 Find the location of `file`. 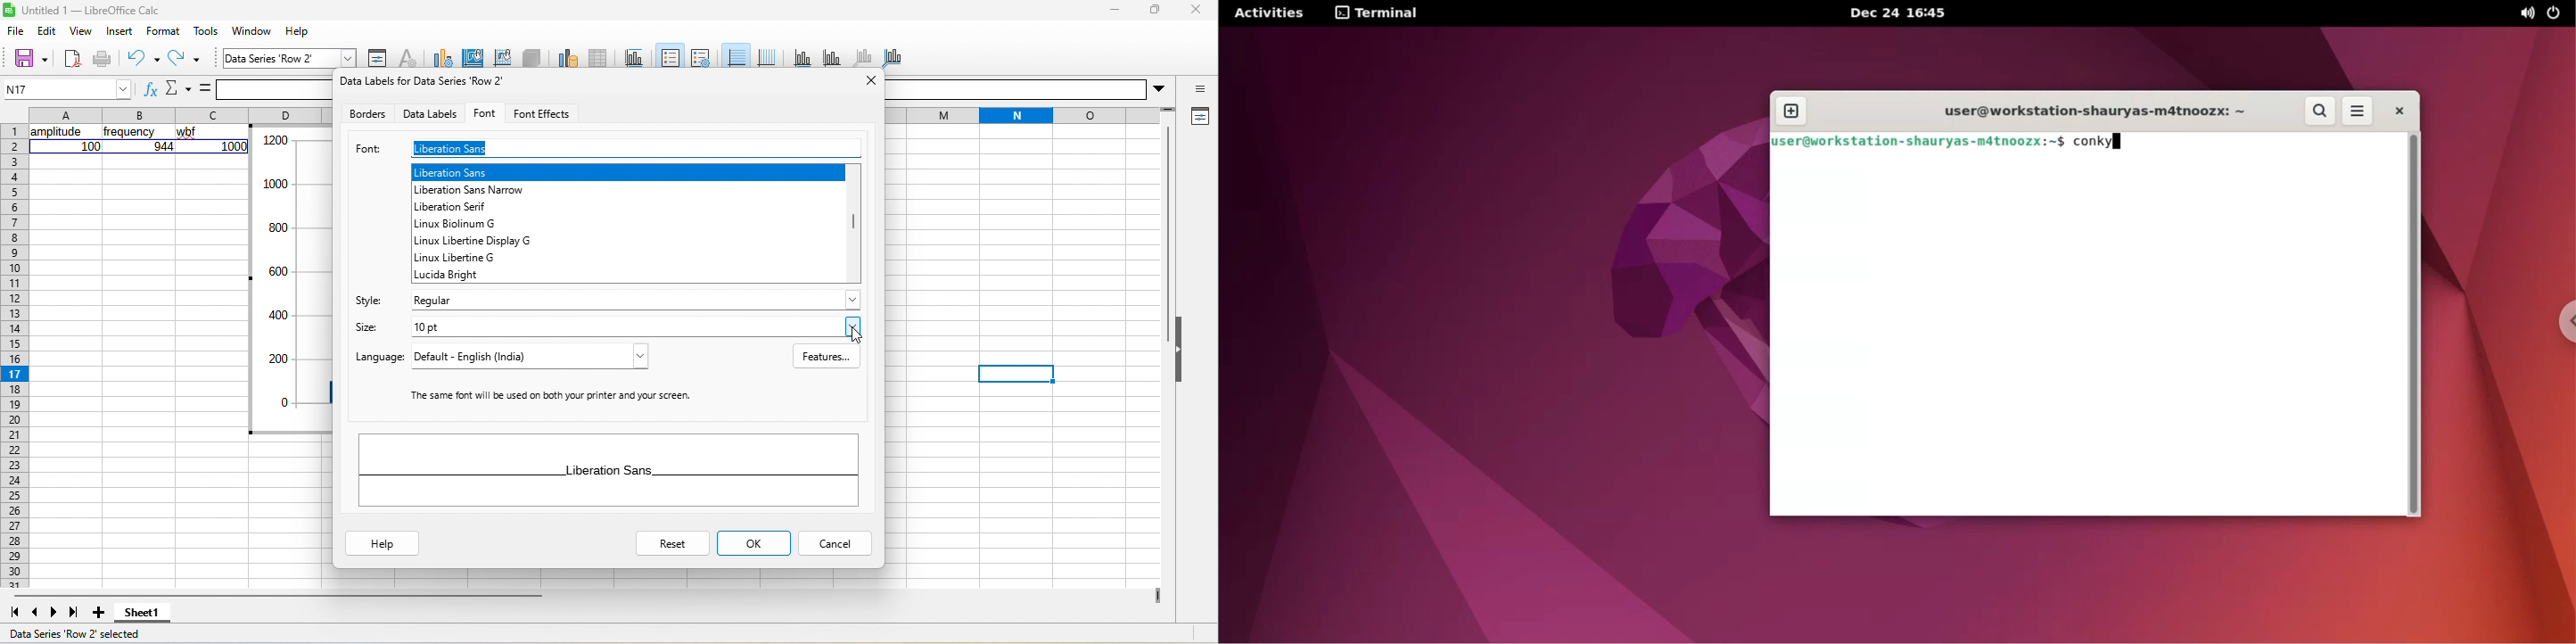

file is located at coordinates (19, 33).